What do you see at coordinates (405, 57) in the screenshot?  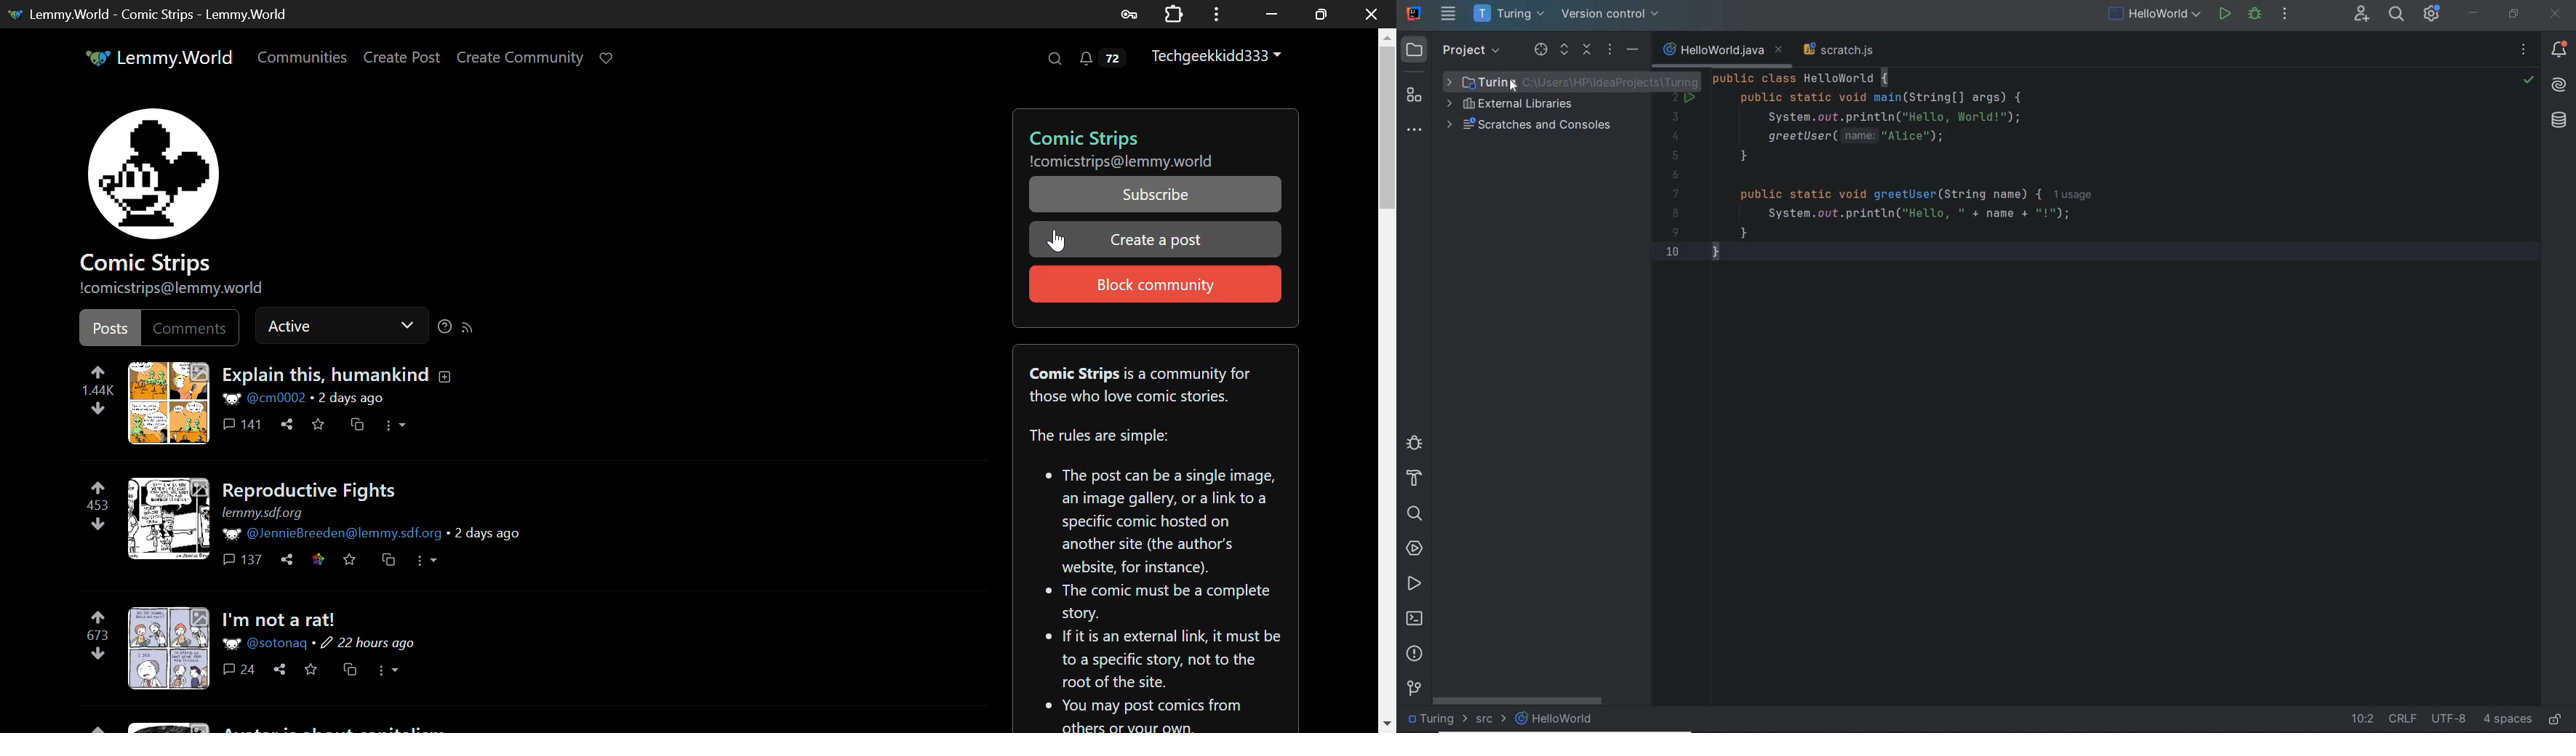 I see `Create Post Page Hyperlink` at bounding box center [405, 57].